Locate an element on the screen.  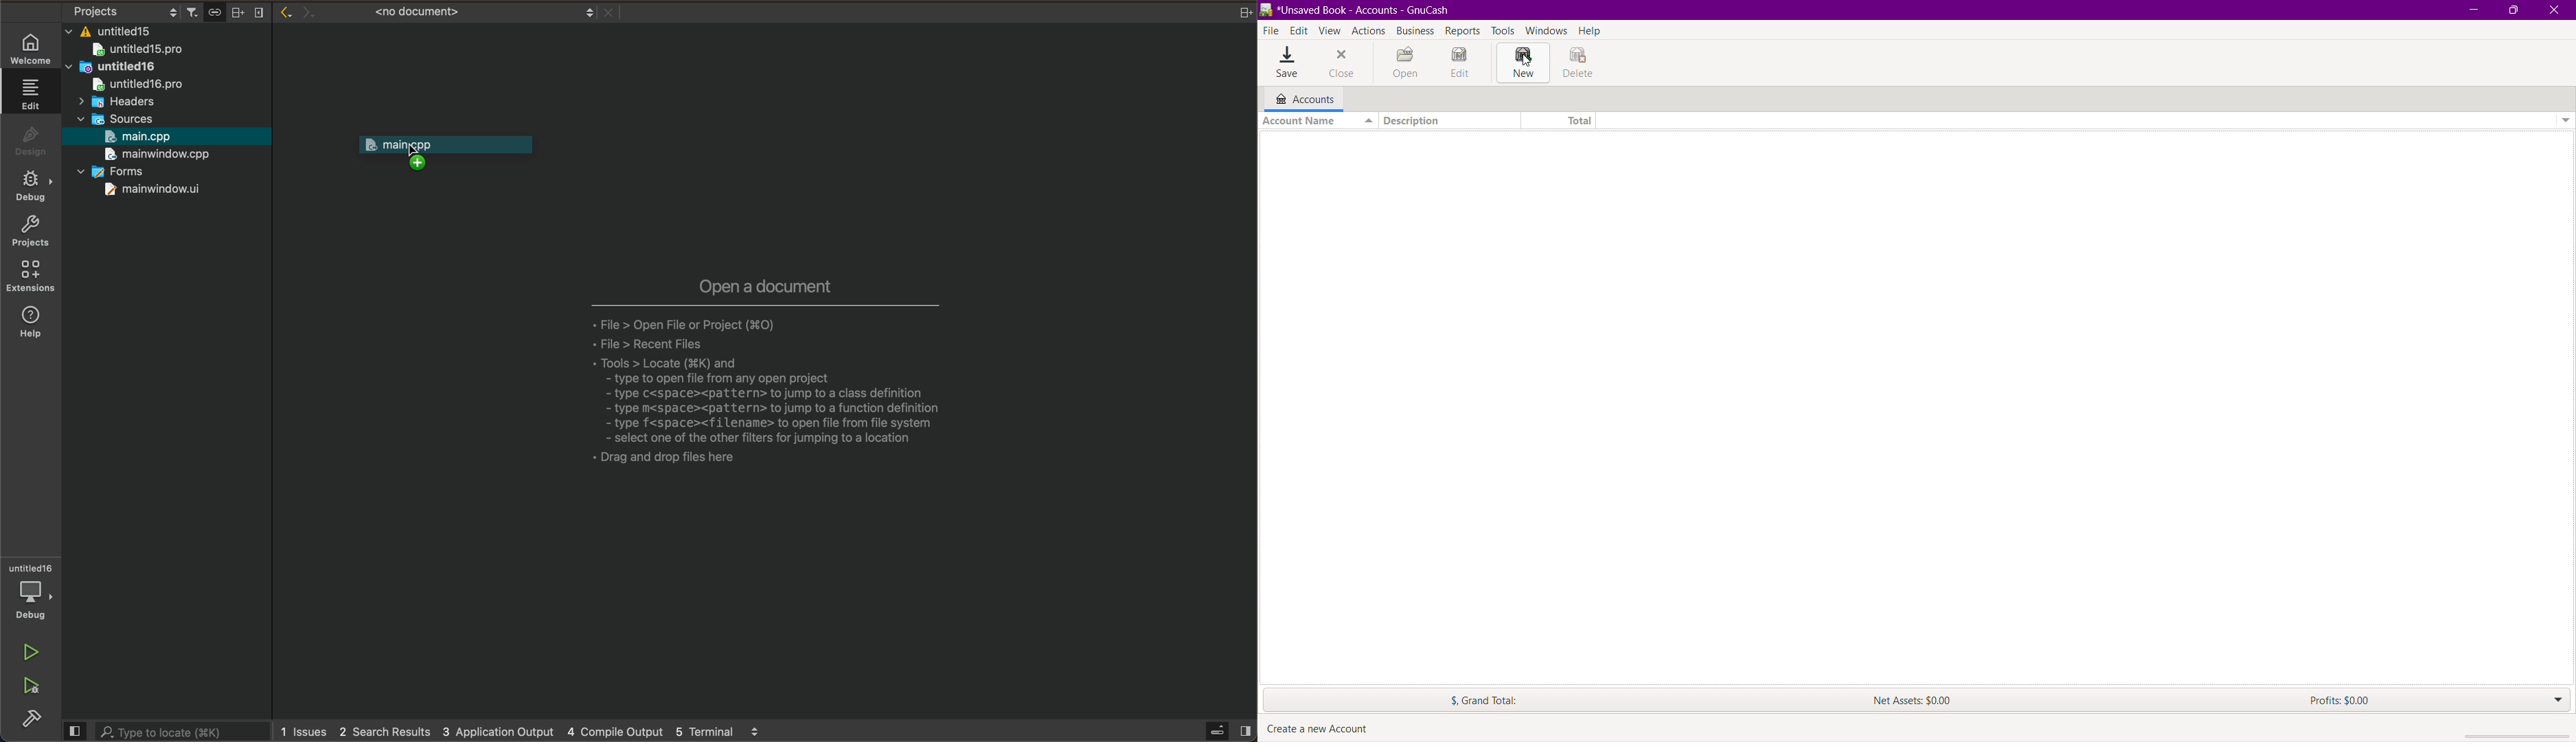
Actions is located at coordinates (1368, 29).